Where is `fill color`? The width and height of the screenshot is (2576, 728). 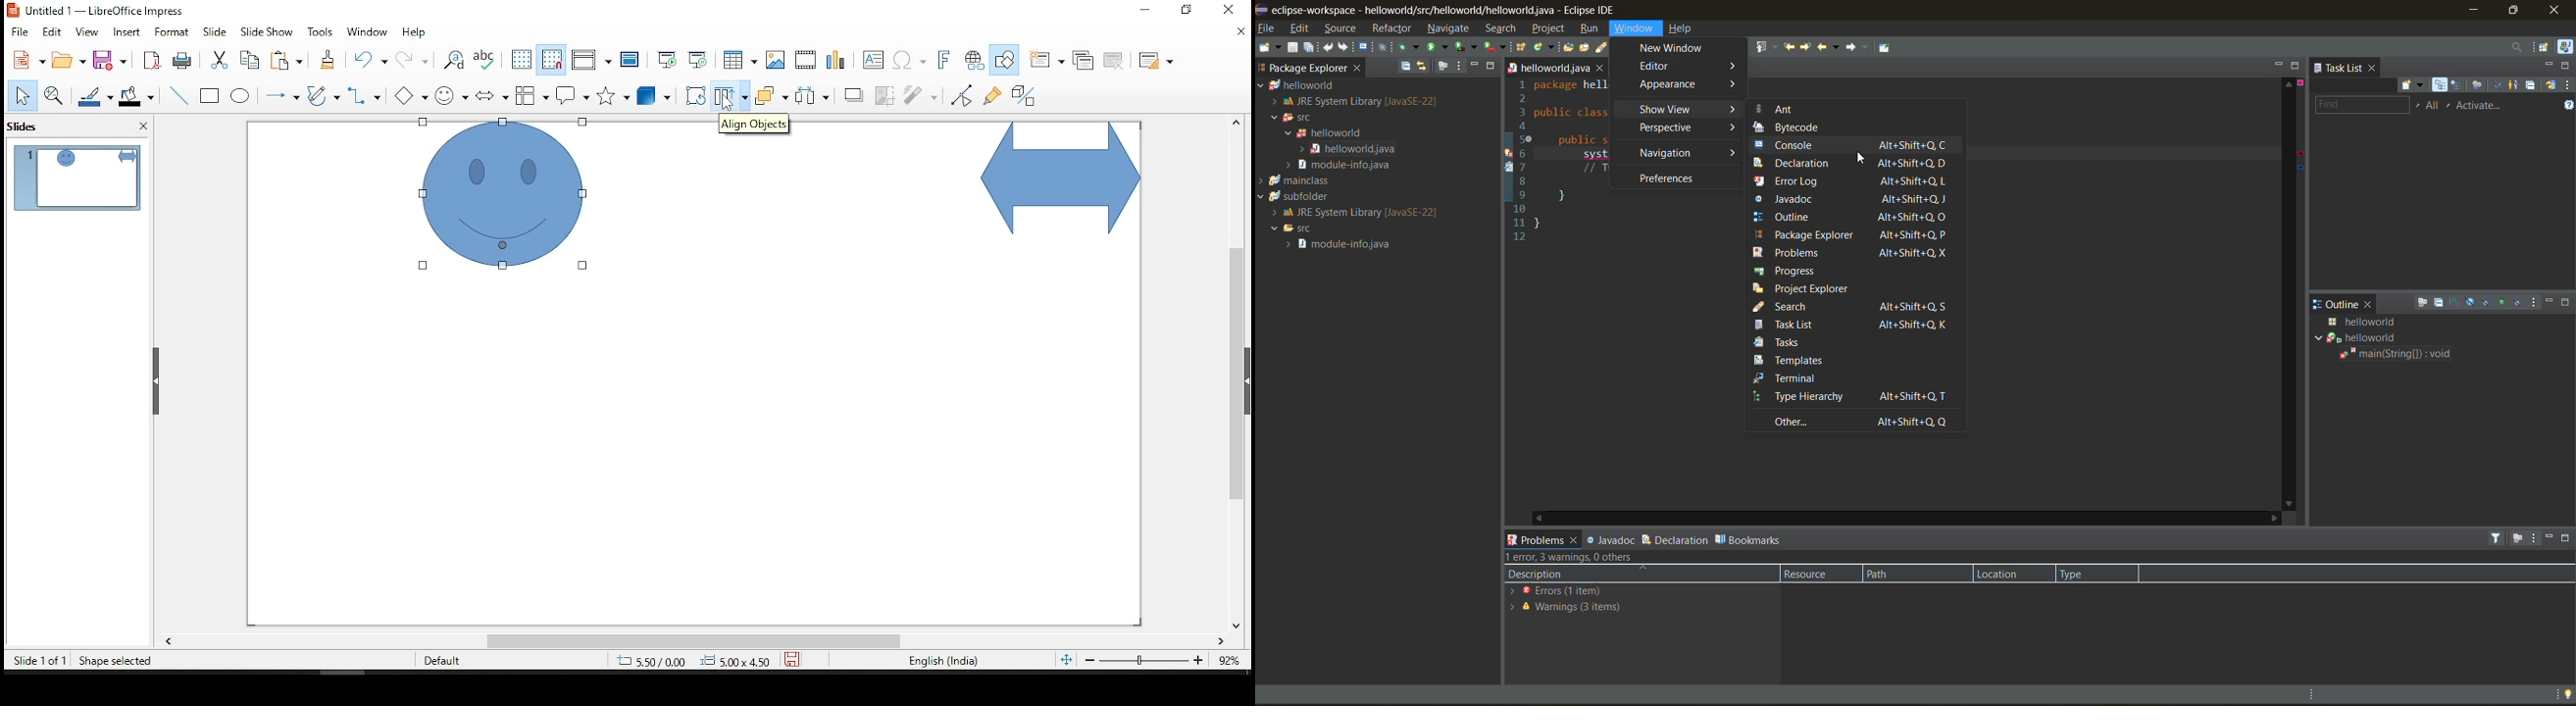 fill color is located at coordinates (140, 96).